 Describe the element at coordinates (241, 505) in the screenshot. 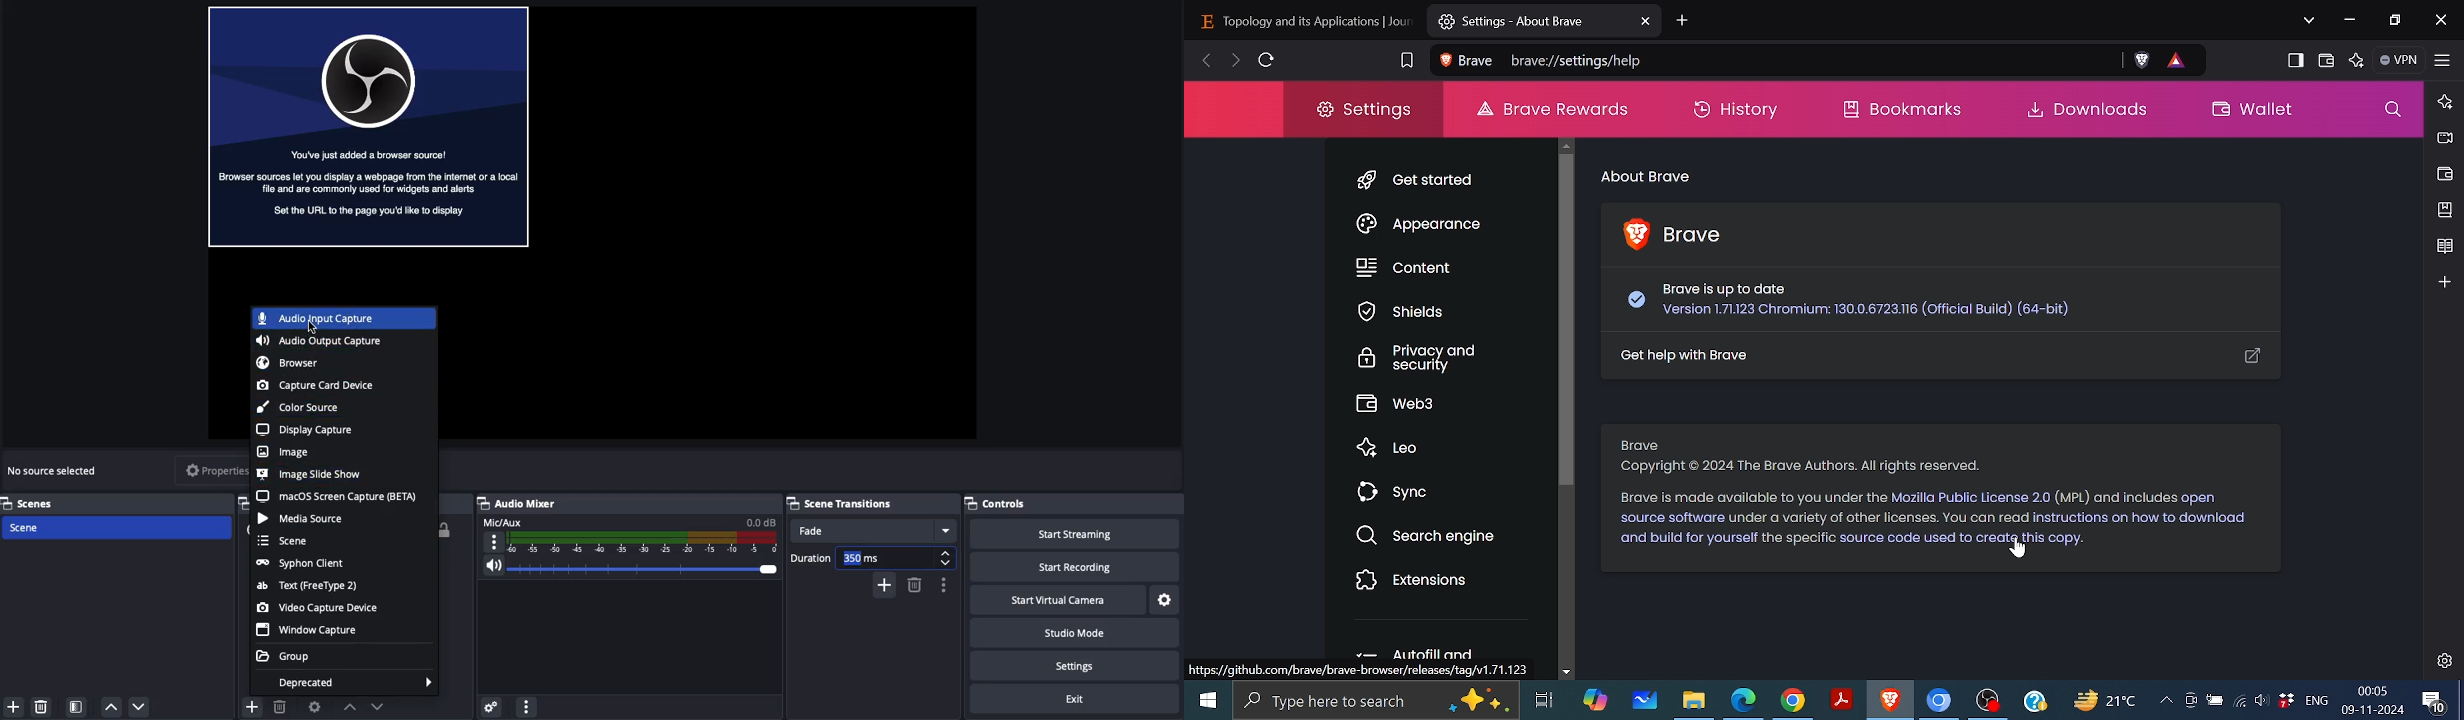

I see `Sources` at that location.